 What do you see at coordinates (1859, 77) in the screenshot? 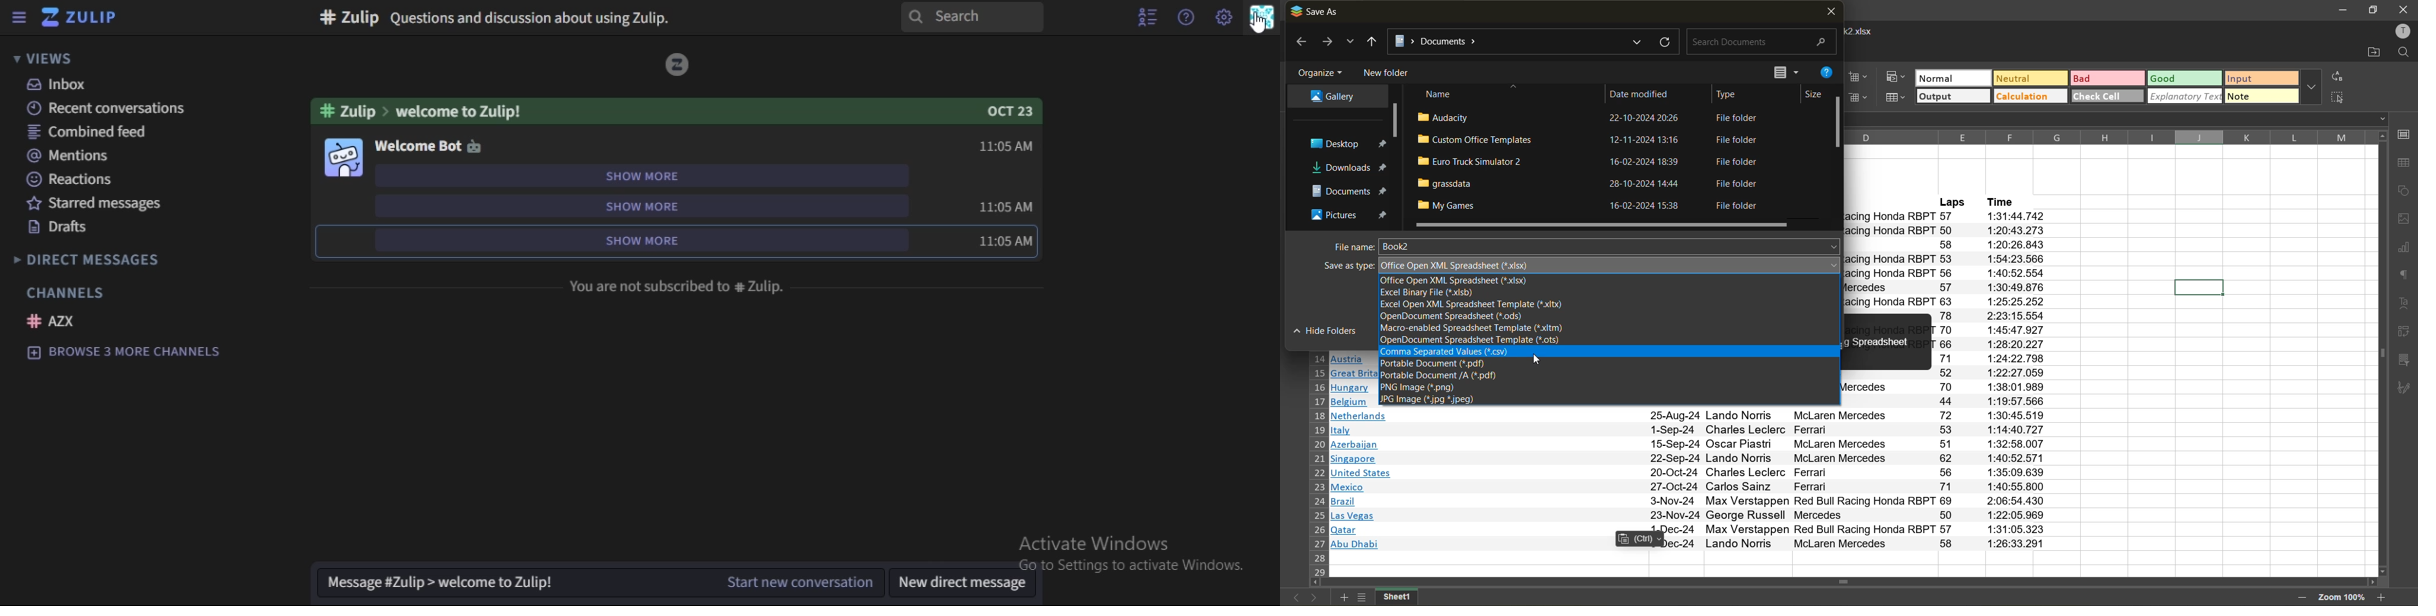
I see `insert cells` at bounding box center [1859, 77].